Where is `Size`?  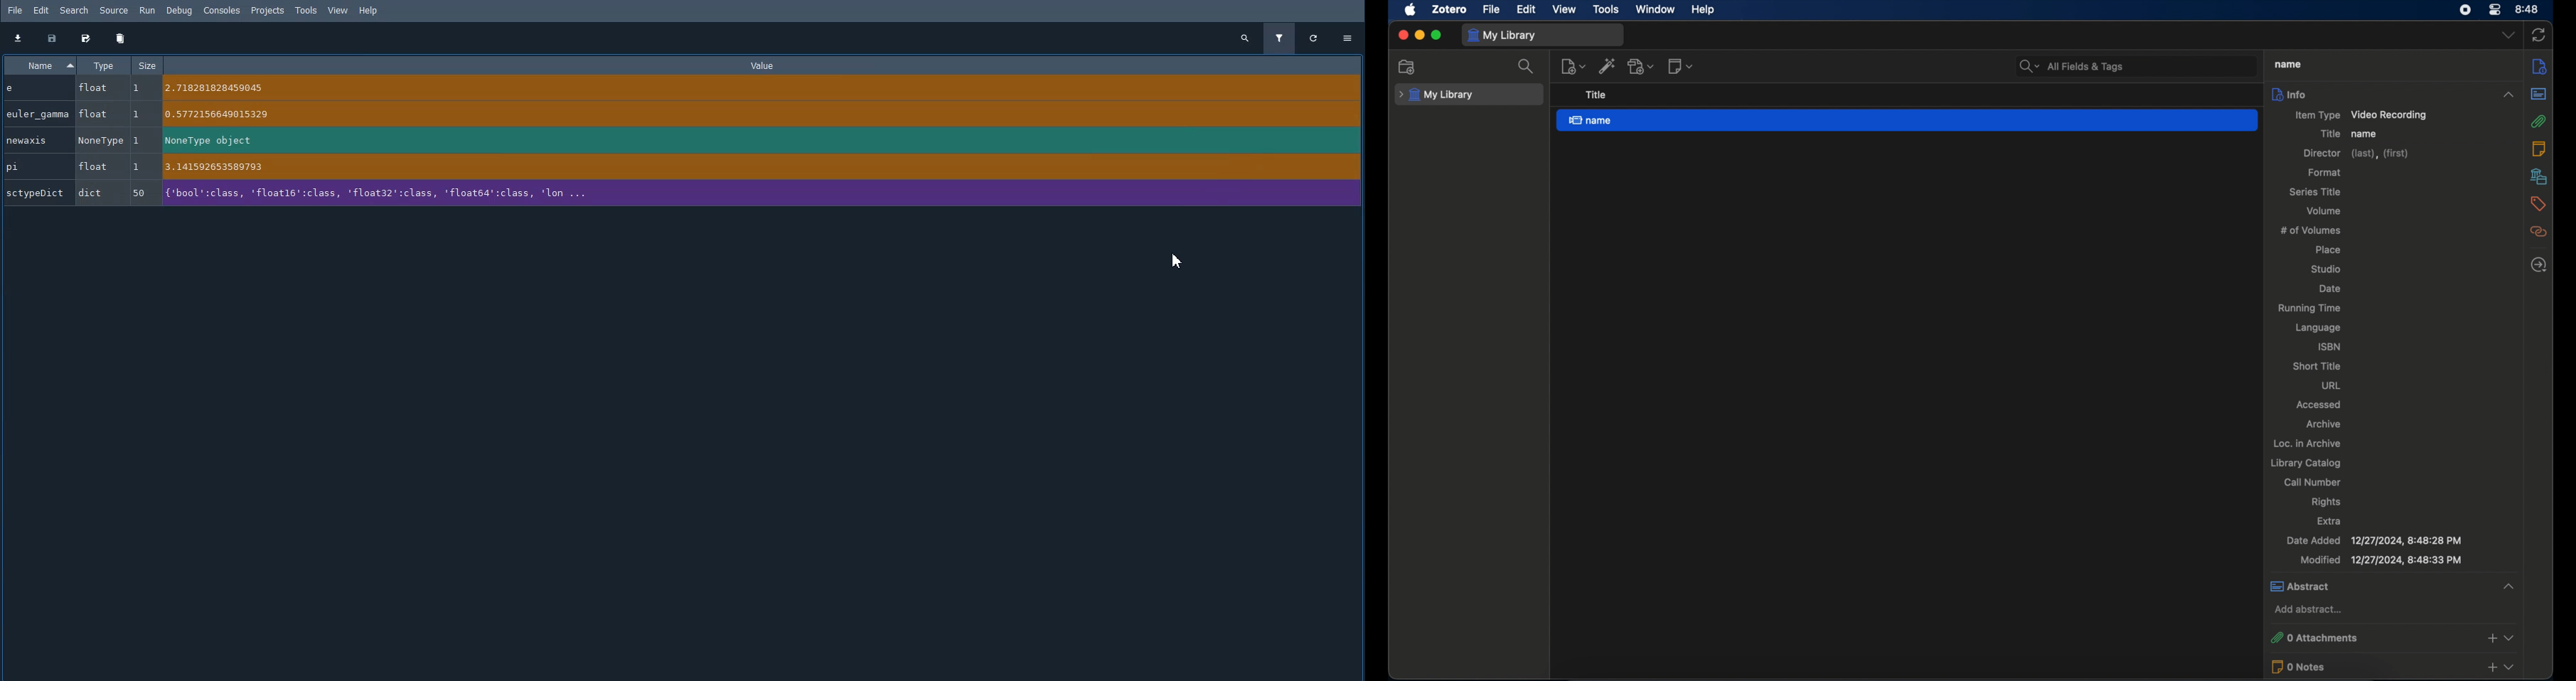
Size is located at coordinates (149, 65).